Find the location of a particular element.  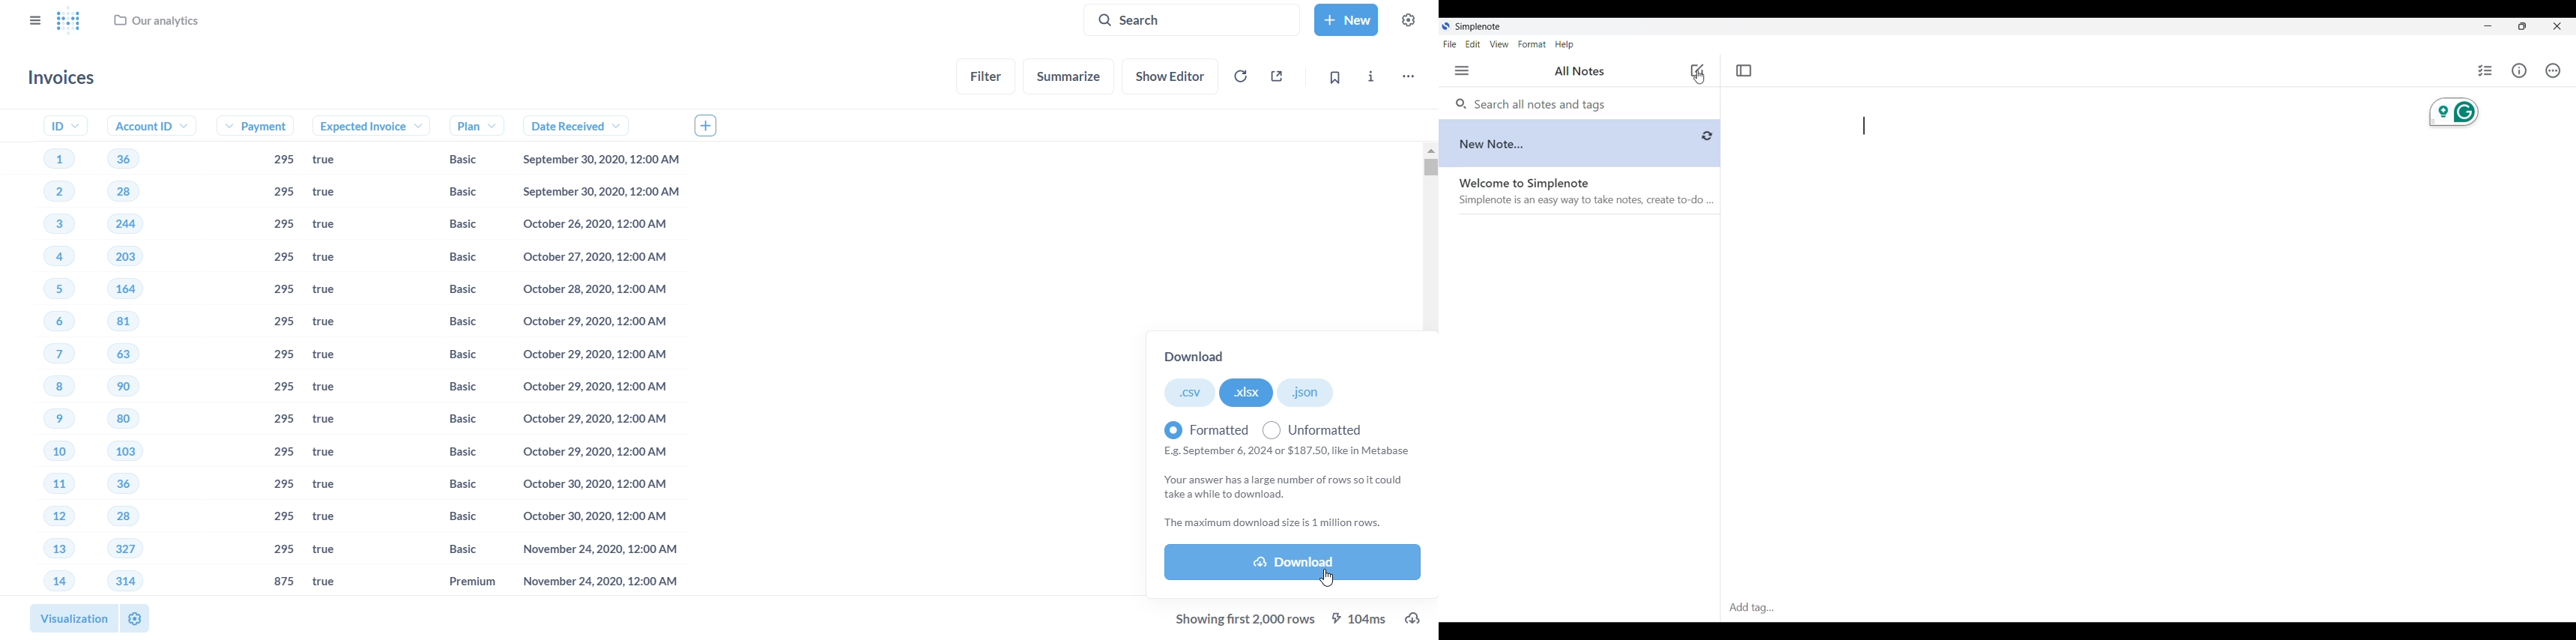

10 is located at coordinates (46, 455).